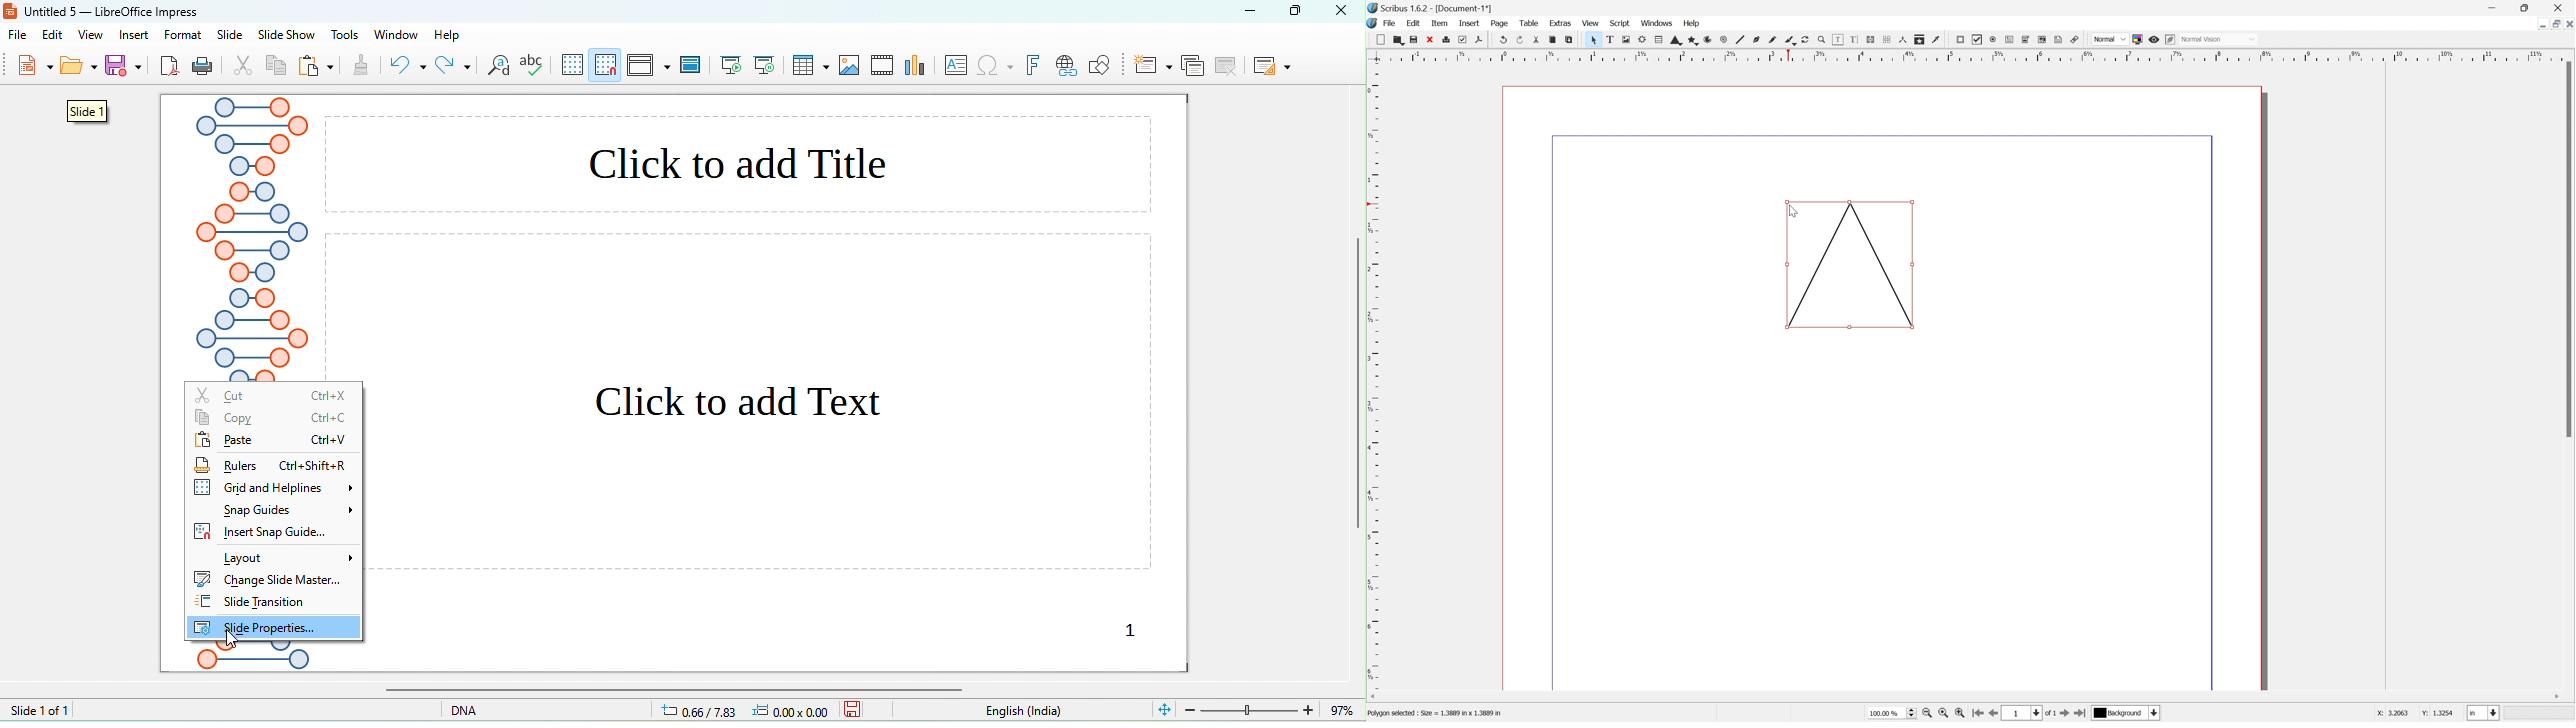 This screenshot has height=728, width=2576. What do you see at coordinates (1390, 22) in the screenshot?
I see `File` at bounding box center [1390, 22].